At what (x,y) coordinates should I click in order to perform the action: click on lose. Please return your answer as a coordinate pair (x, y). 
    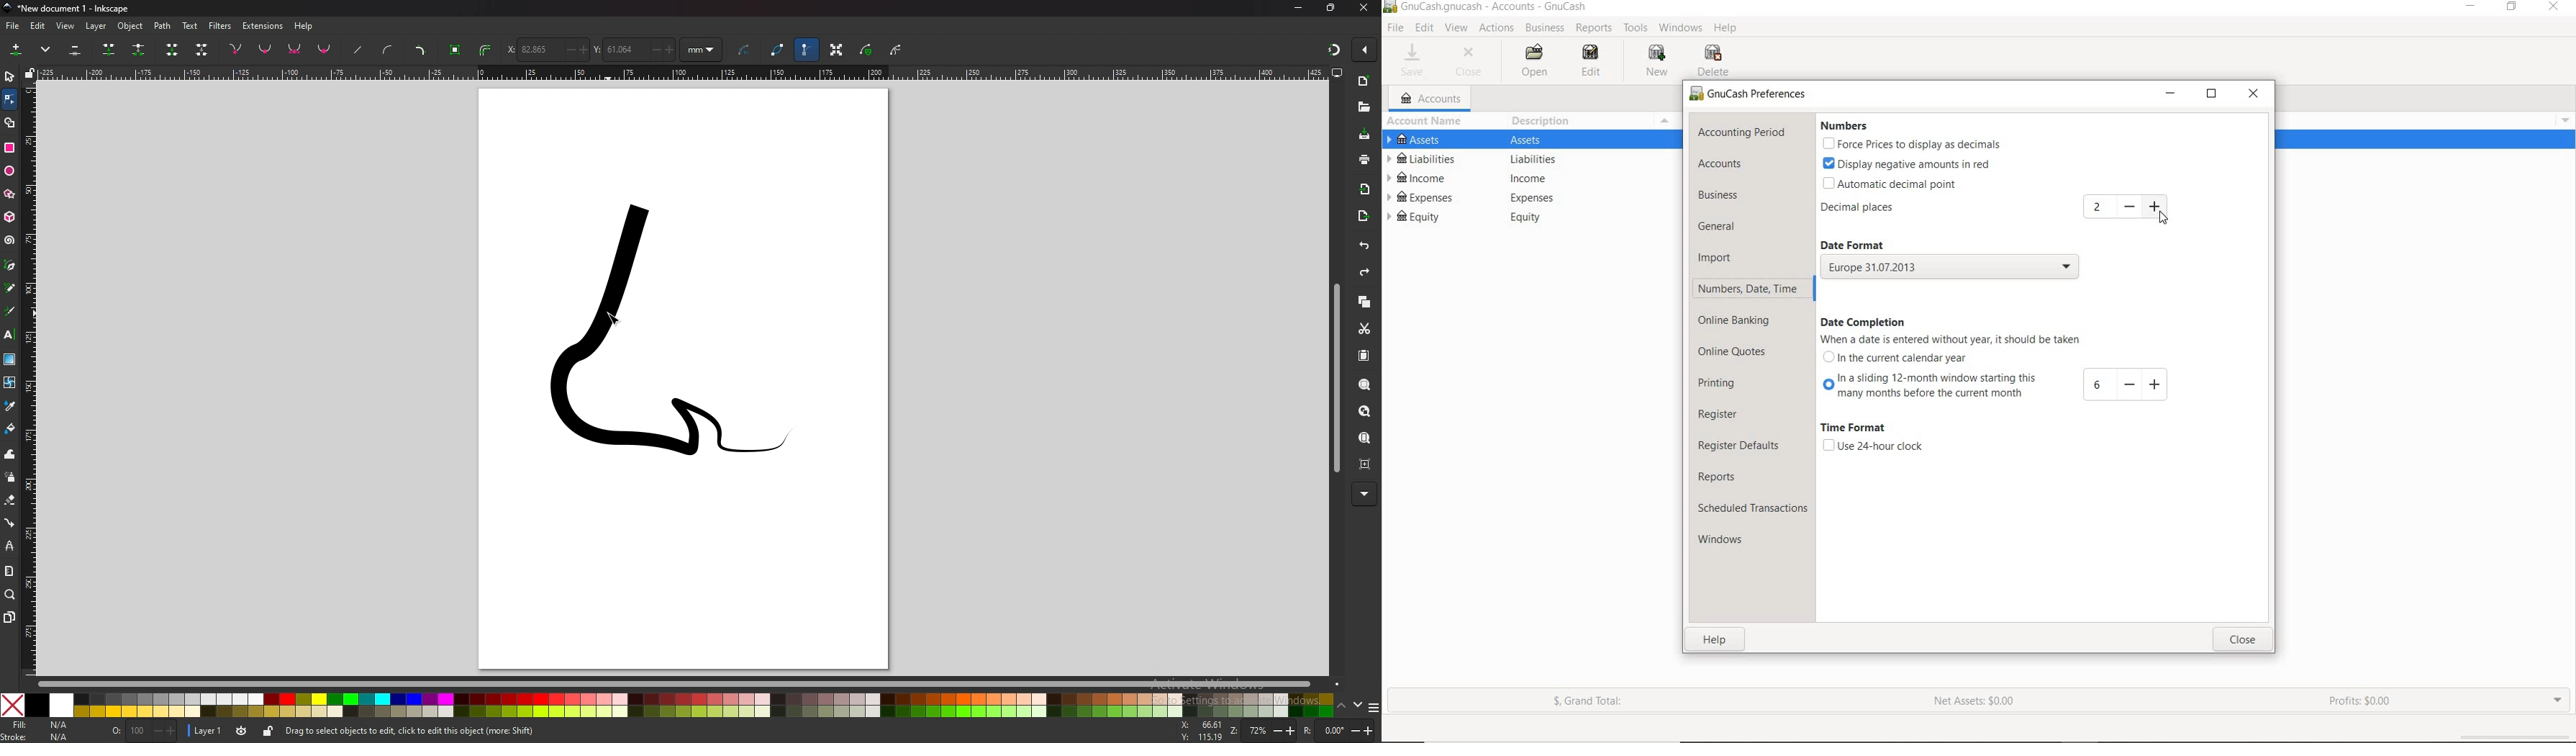
    Looking at the image, I should click on (2244, 639).